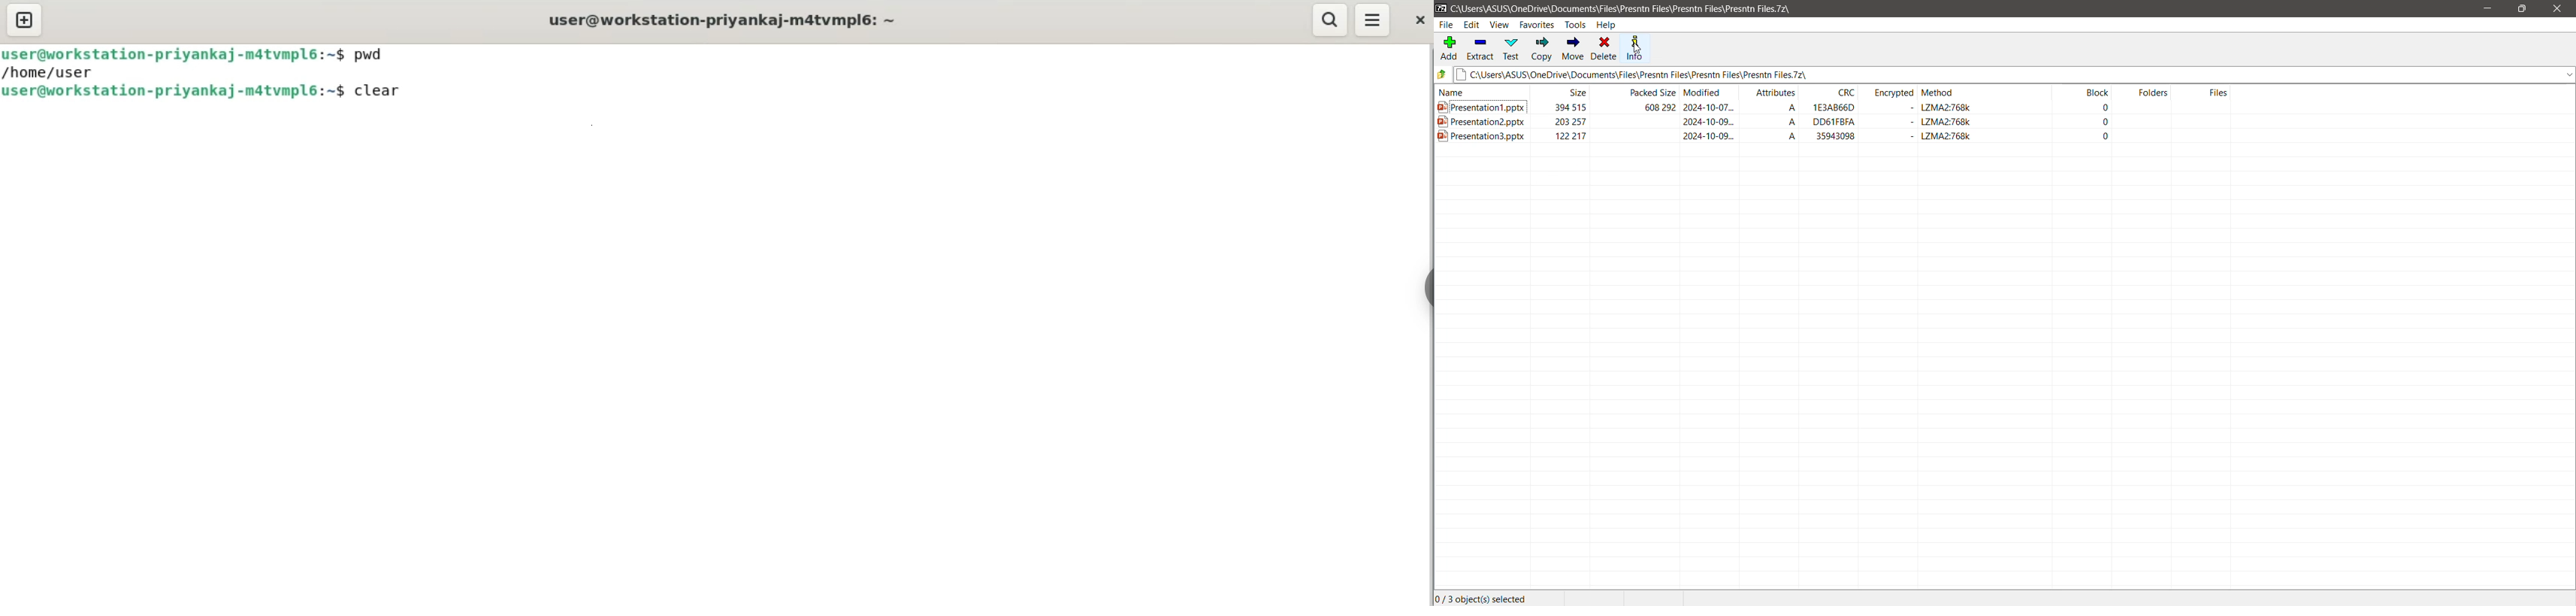 This screenshot has width=2576, height=616. Describe the element at coordinates (2557, 9) in the screenshot. I see `Close` at that location.